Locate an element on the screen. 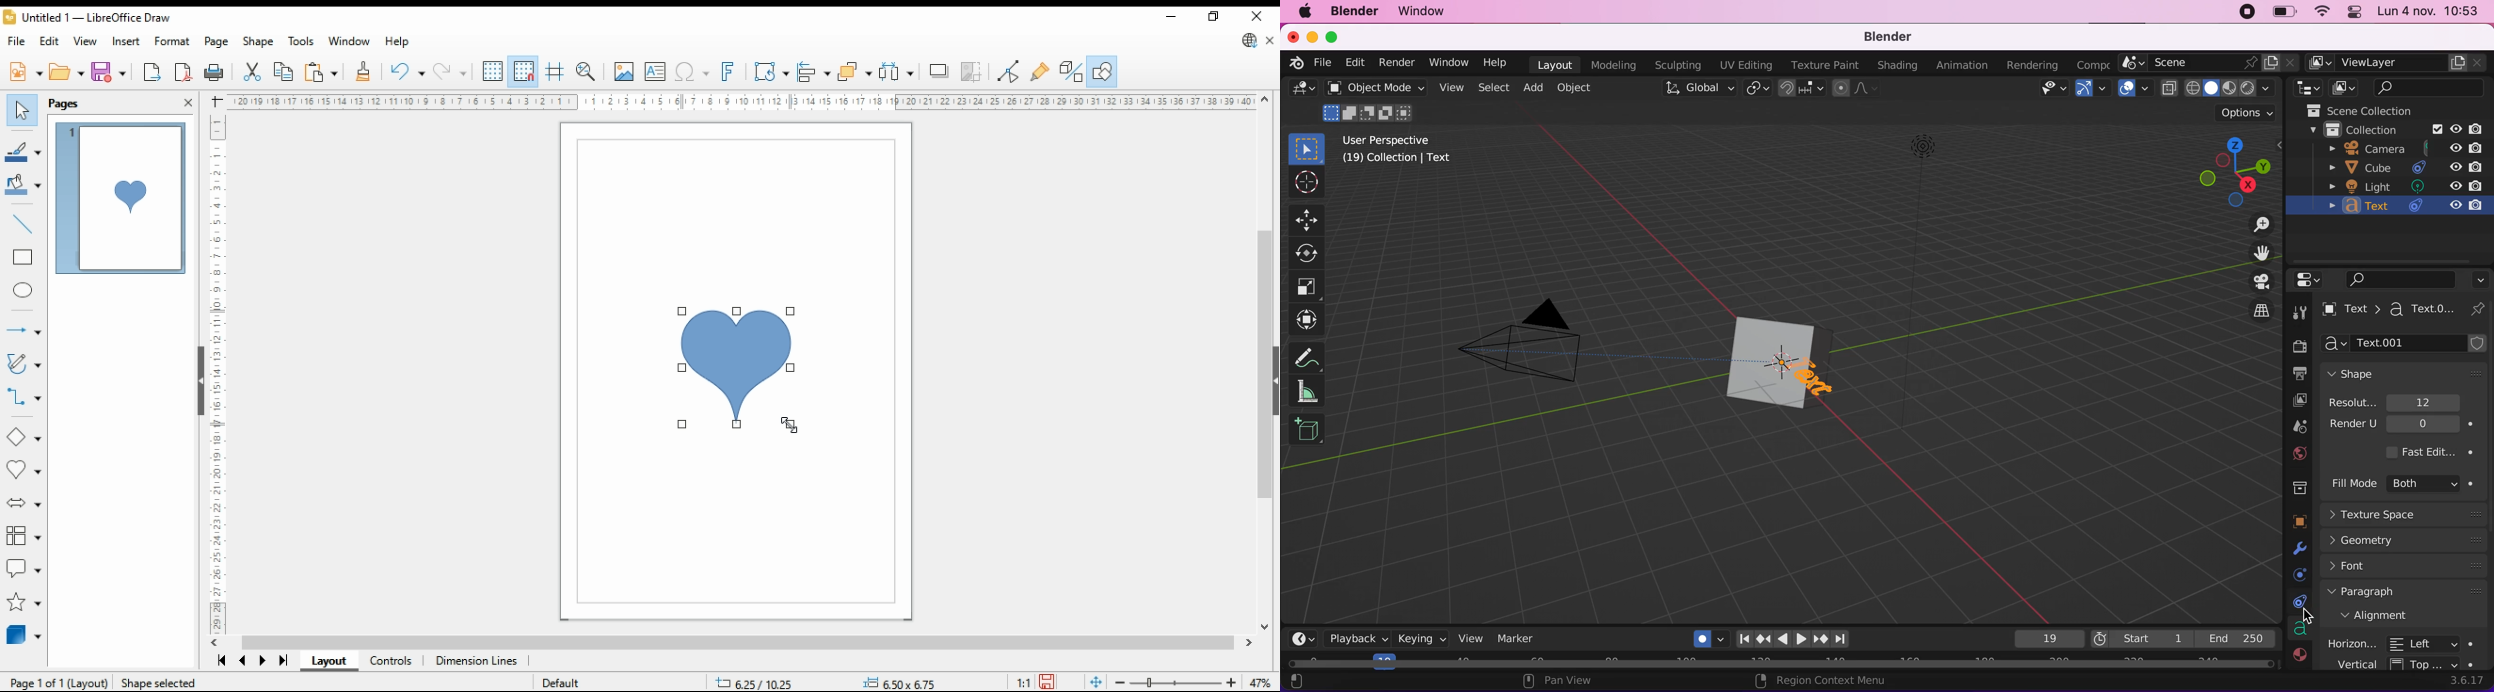 The image size is (2520, 700). insert line is located at coordinates (23, 222).